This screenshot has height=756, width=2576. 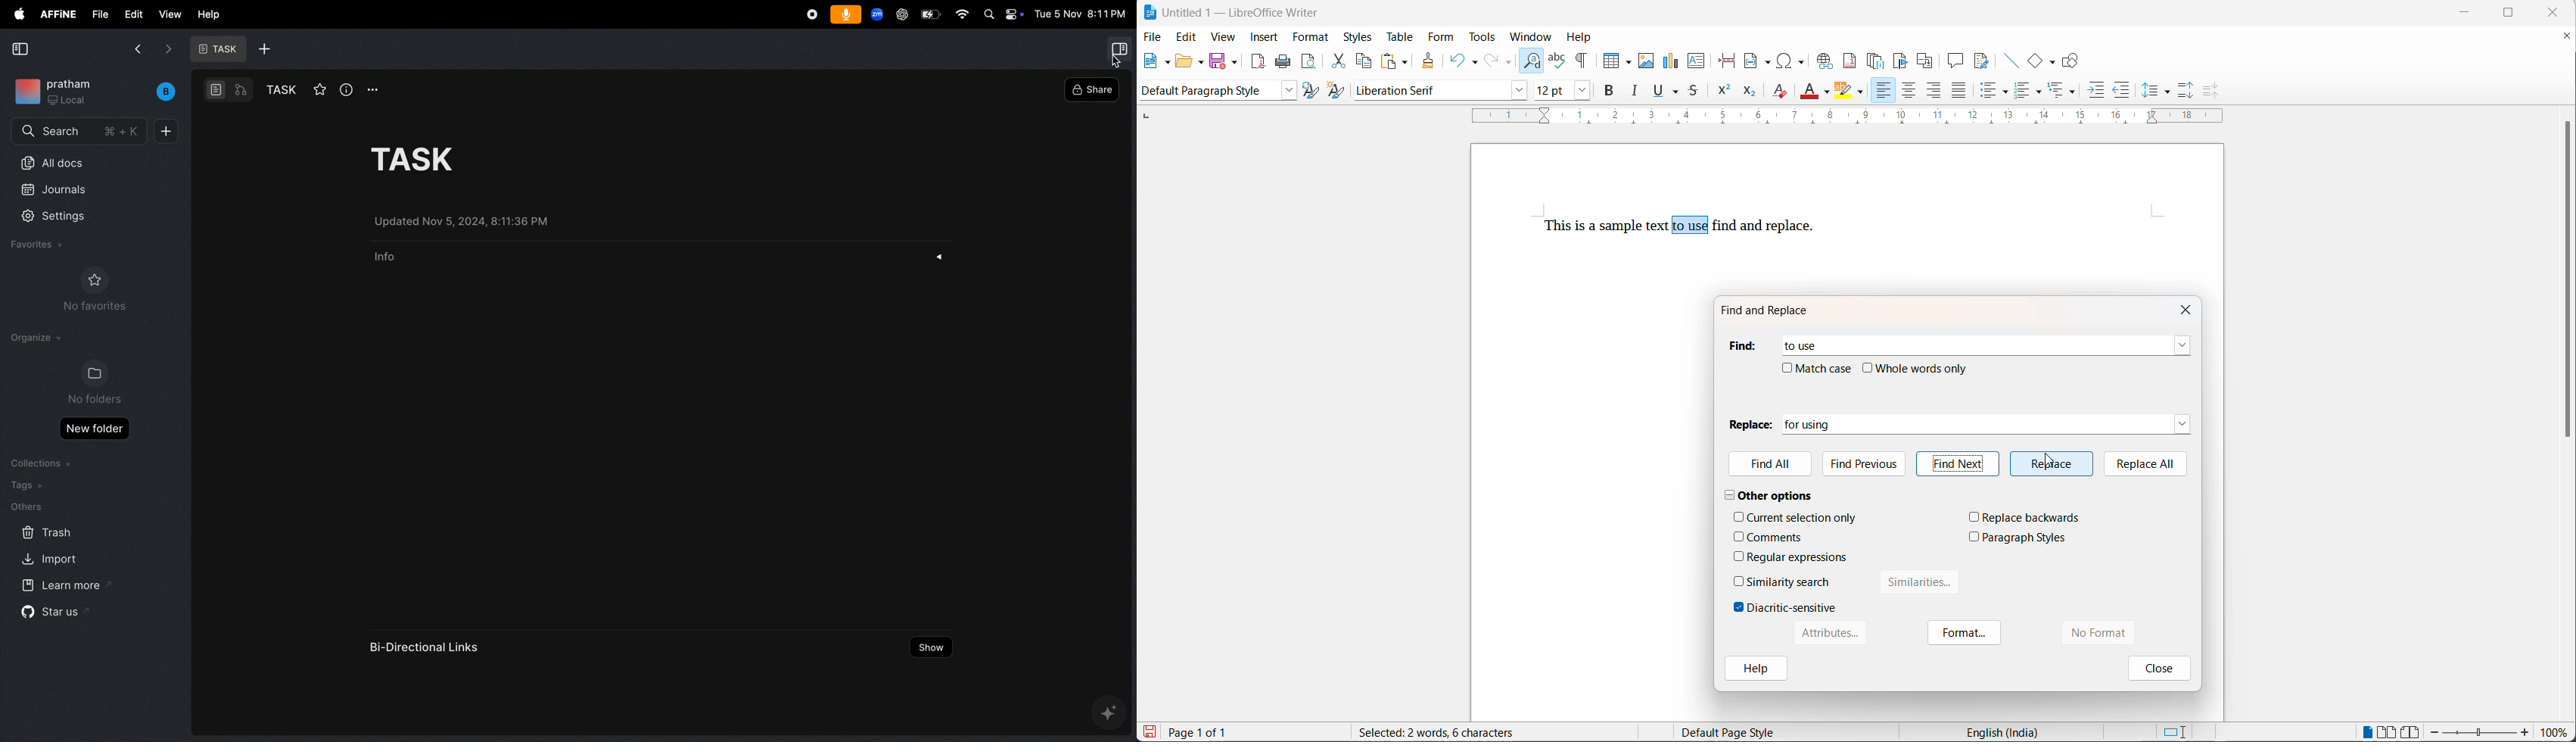 I want to click on battery, so click(x=929, y=14).